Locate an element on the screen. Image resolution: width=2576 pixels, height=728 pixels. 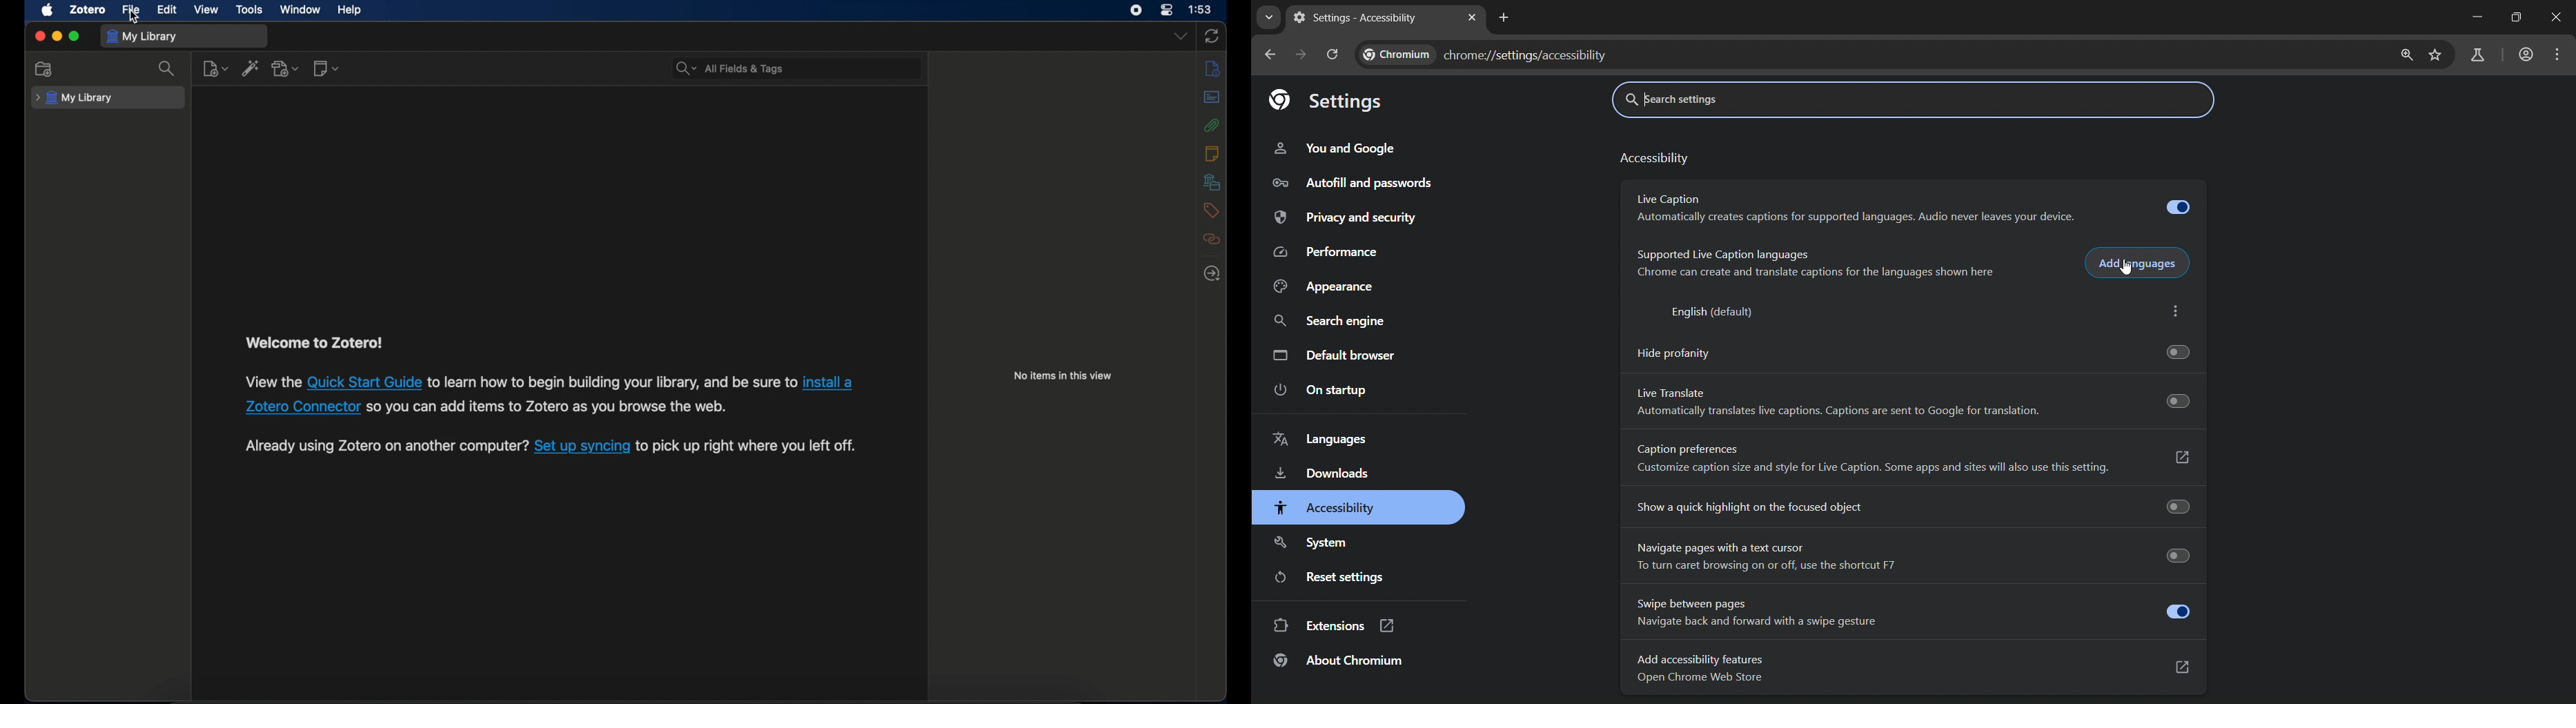
live translate is located at coordinates (1677, 392).